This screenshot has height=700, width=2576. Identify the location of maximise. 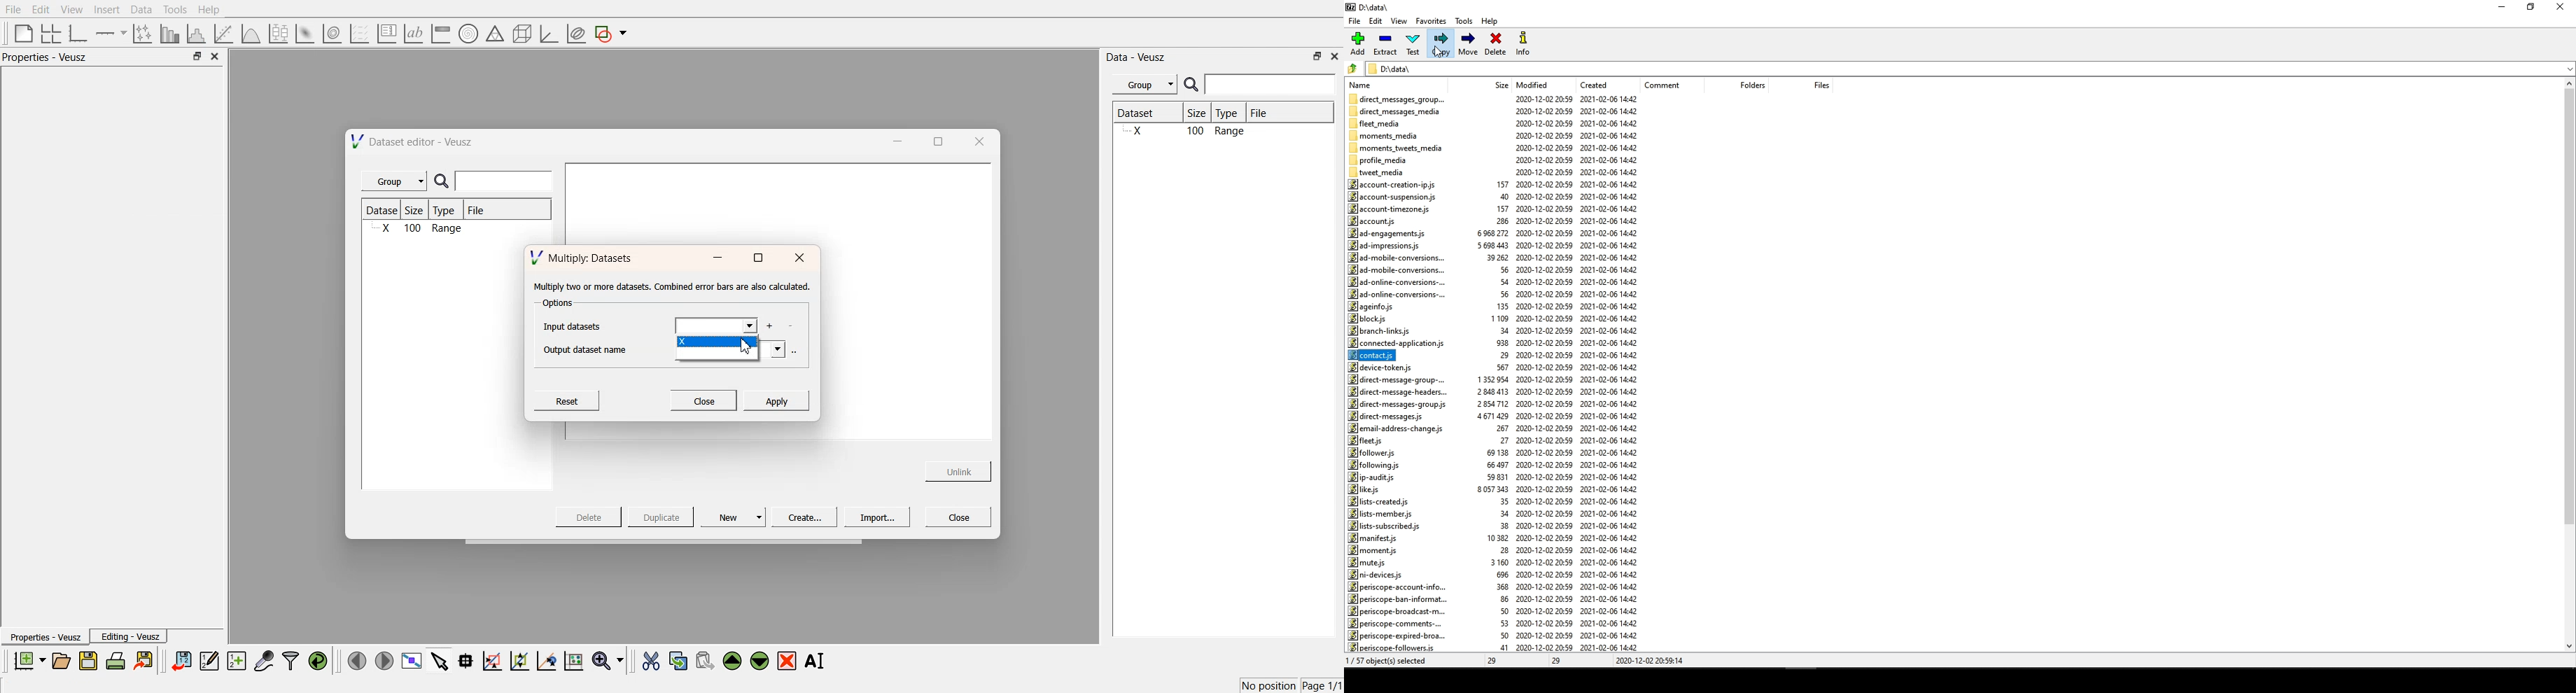
(934, 140).